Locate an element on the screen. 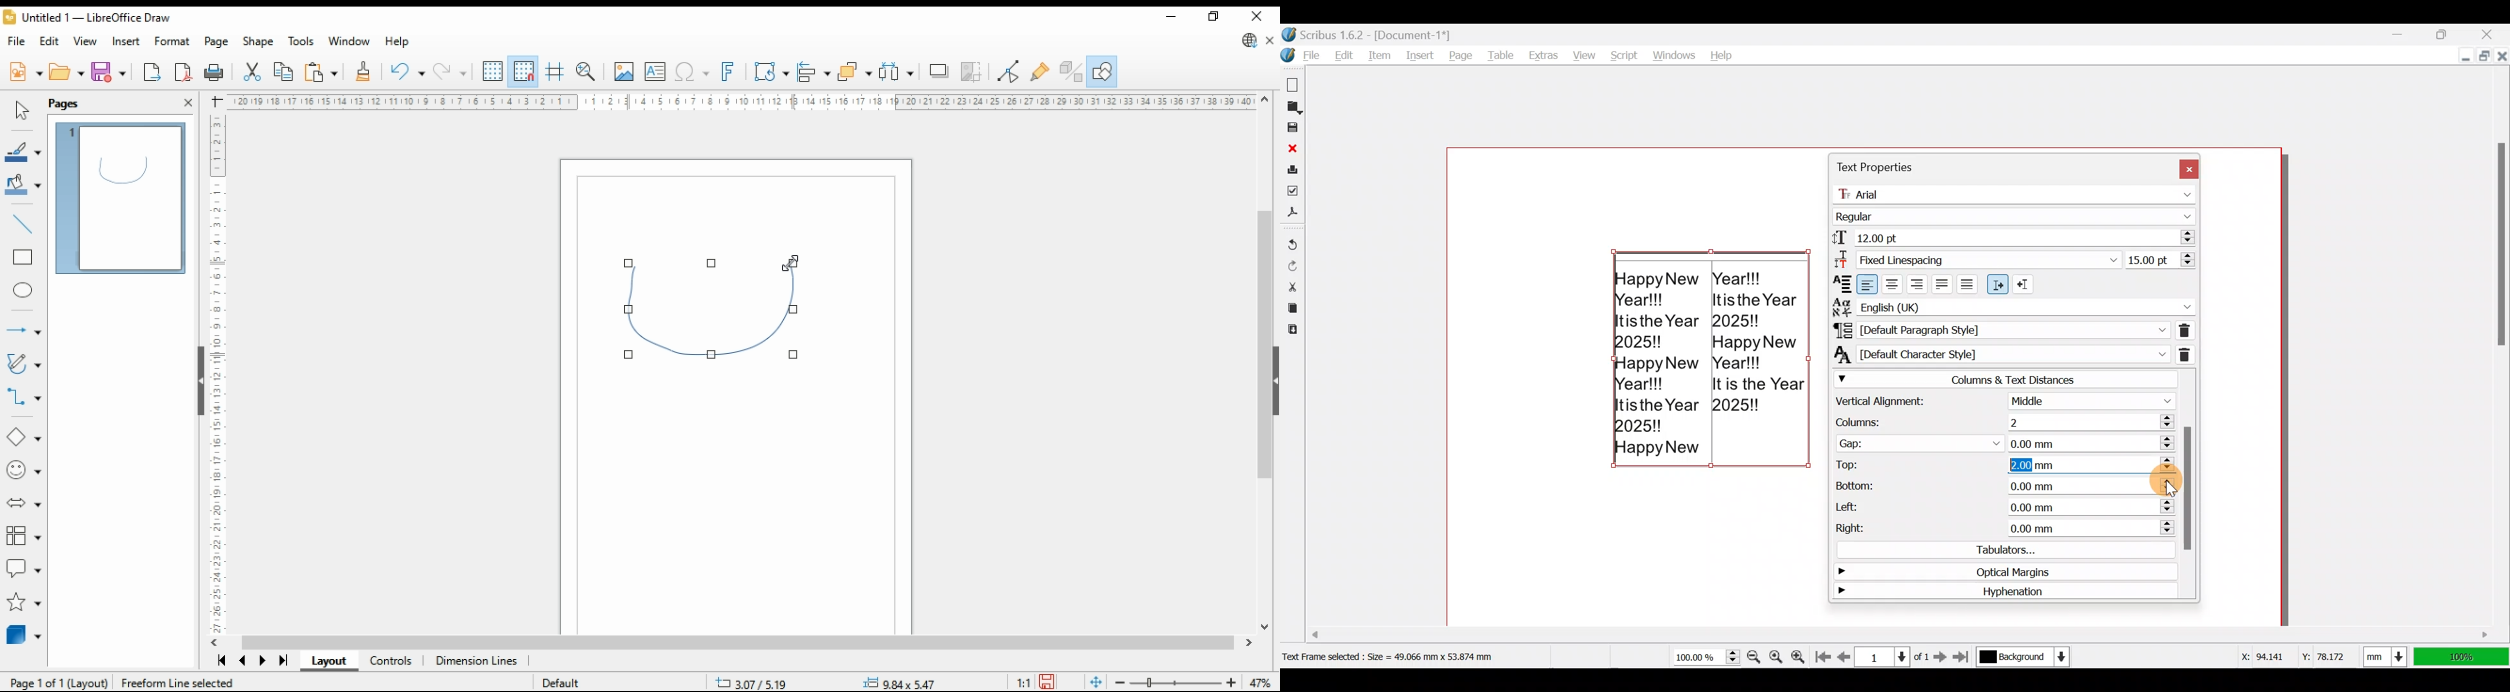  Minimize is located at coordinates (2402, 34).